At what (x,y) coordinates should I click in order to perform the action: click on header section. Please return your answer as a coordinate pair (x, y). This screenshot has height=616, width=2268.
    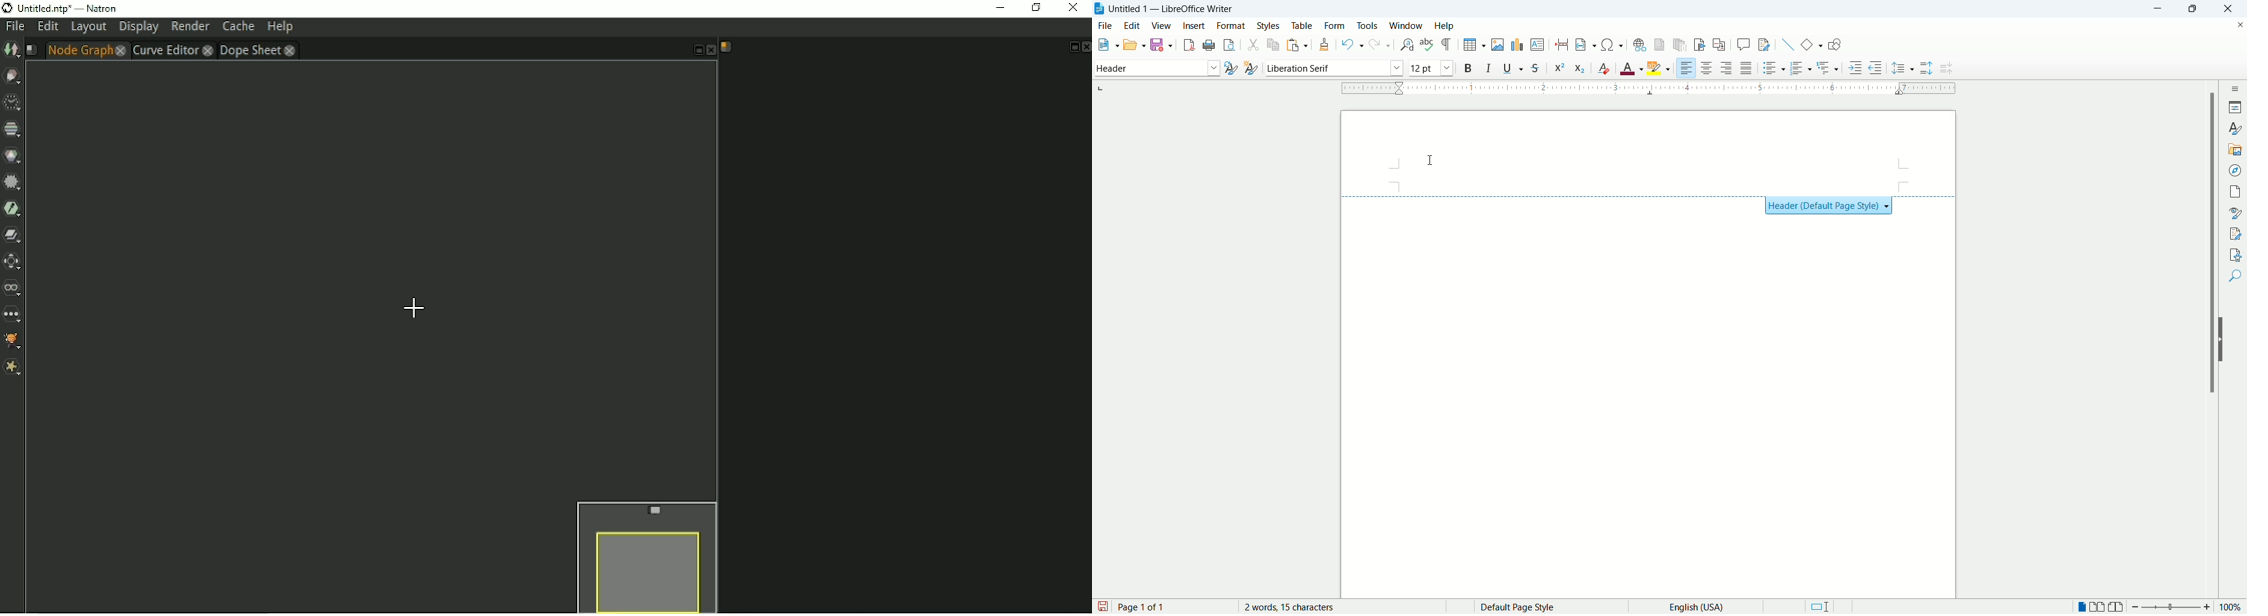
    Looking at the image, I should click on (1643, 174).